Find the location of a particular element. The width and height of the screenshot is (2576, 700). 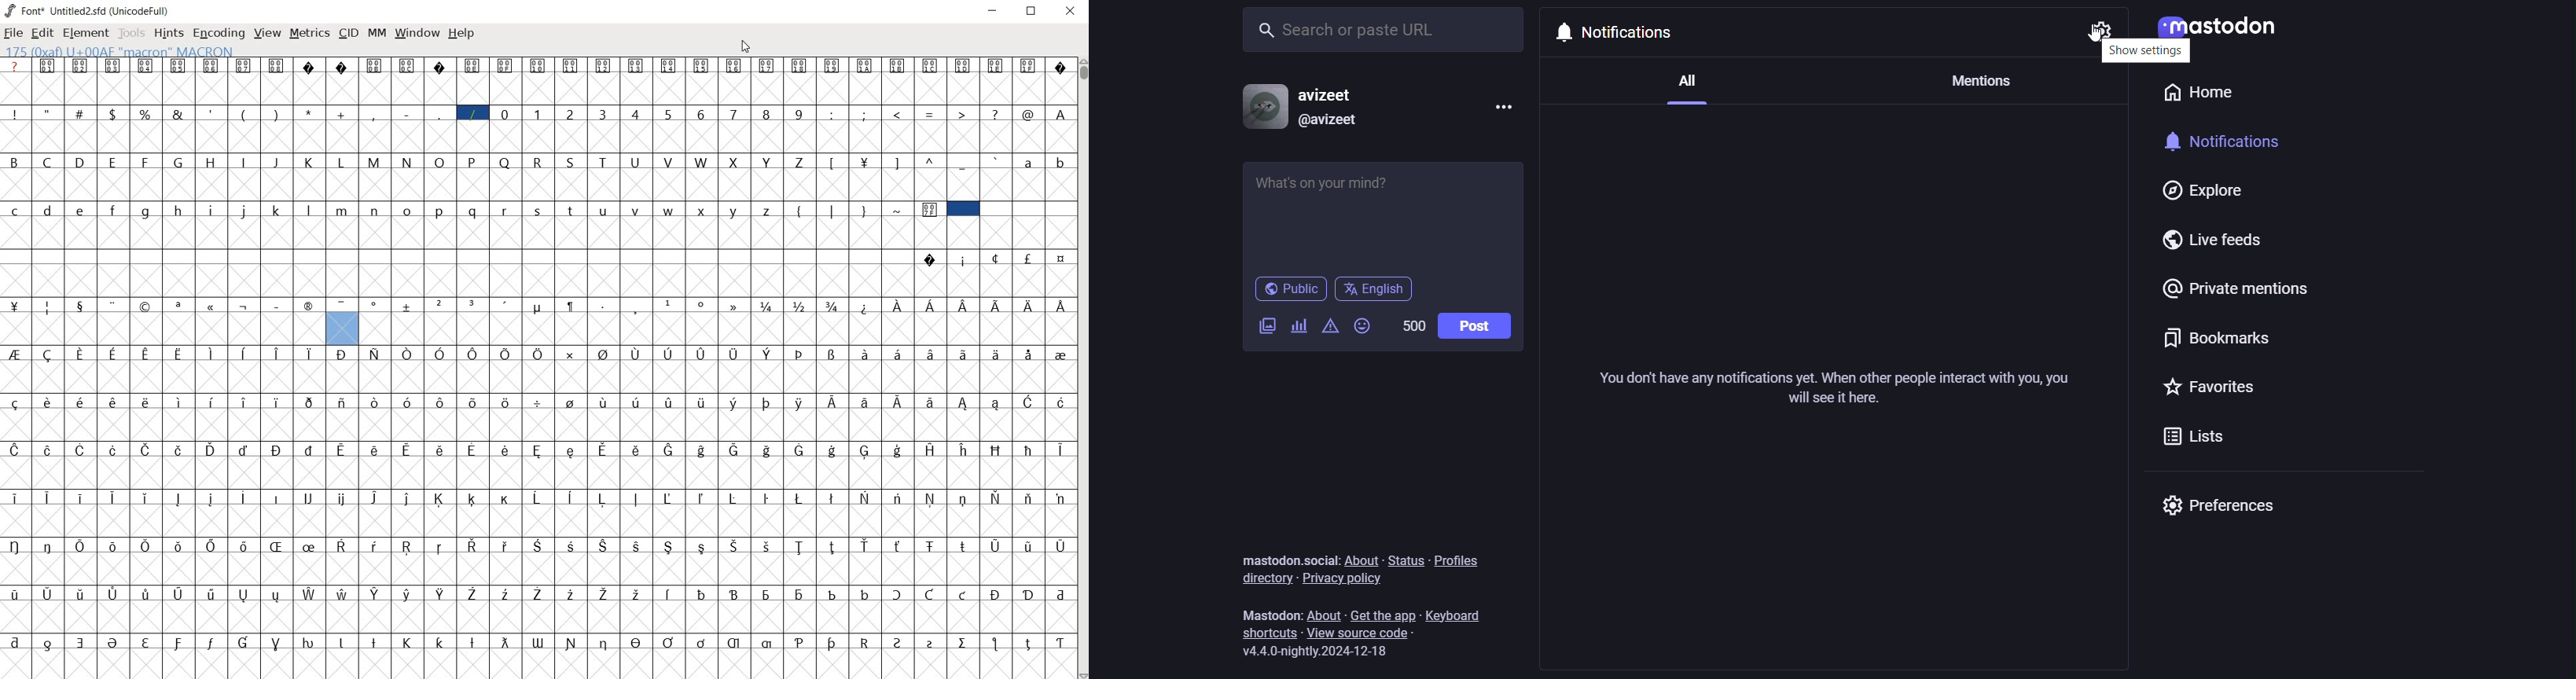

Symbol is located at coordinates (897, 498).